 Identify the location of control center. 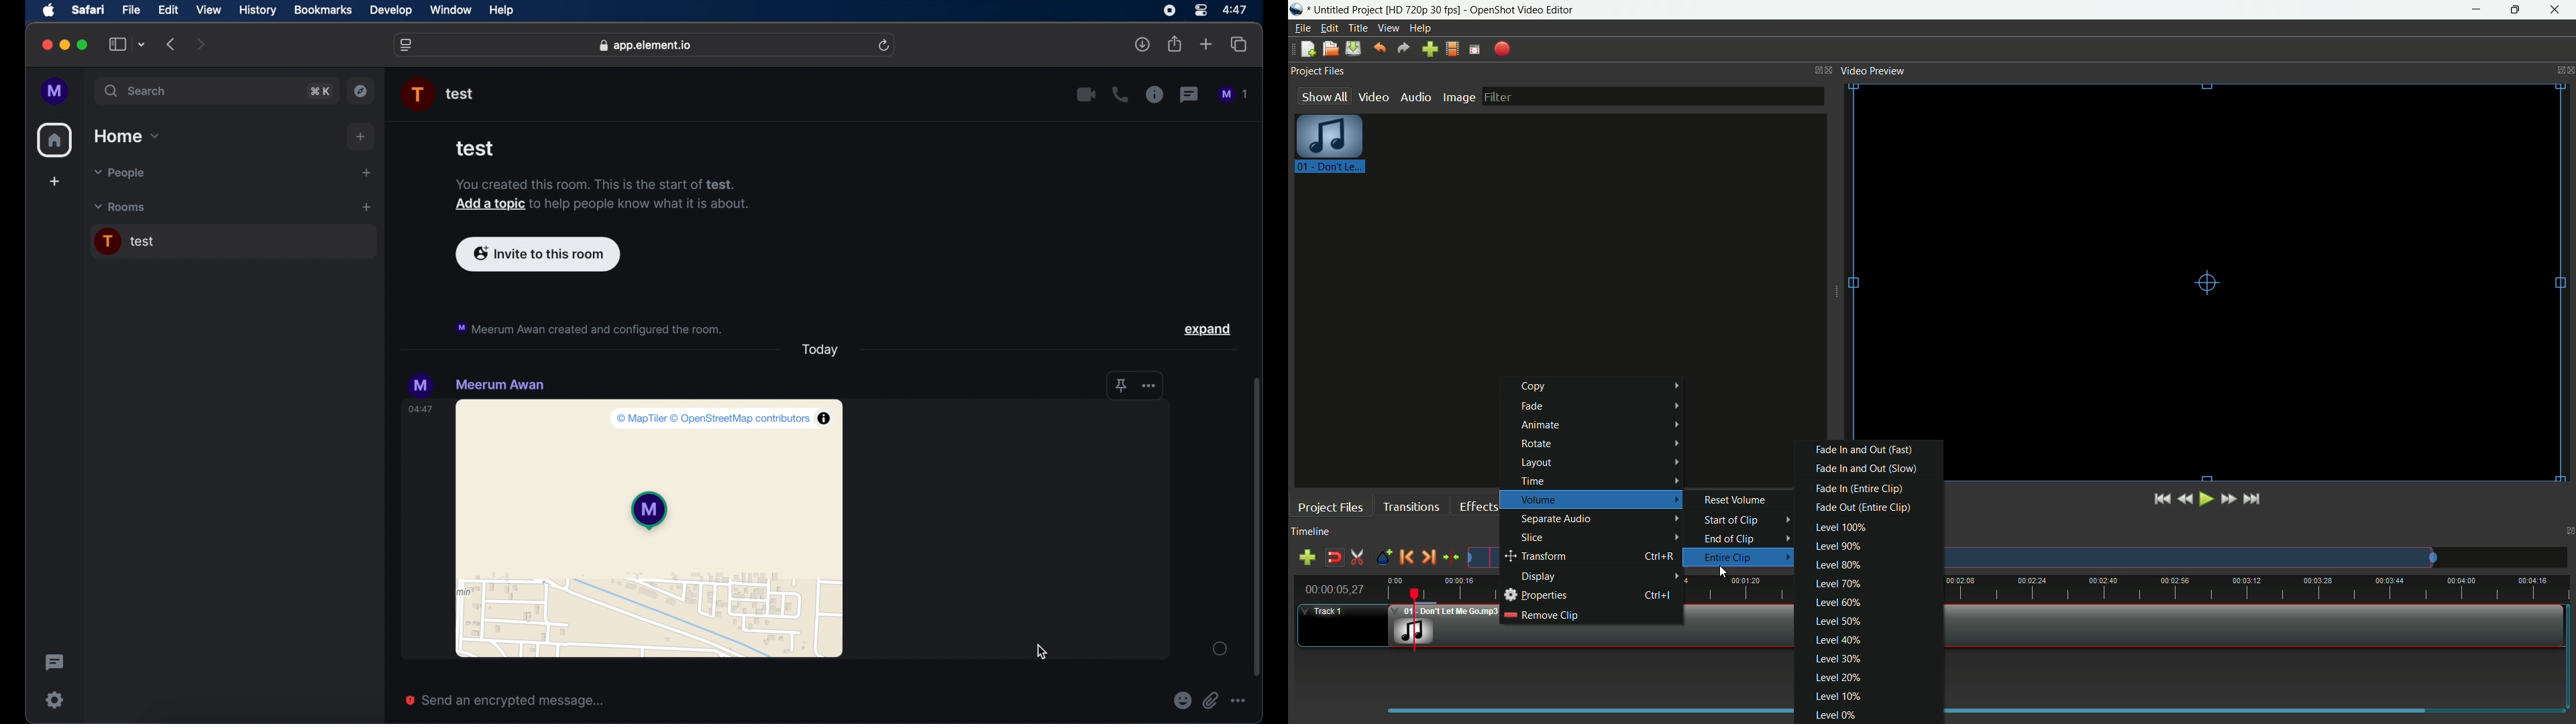
(1199, 9).